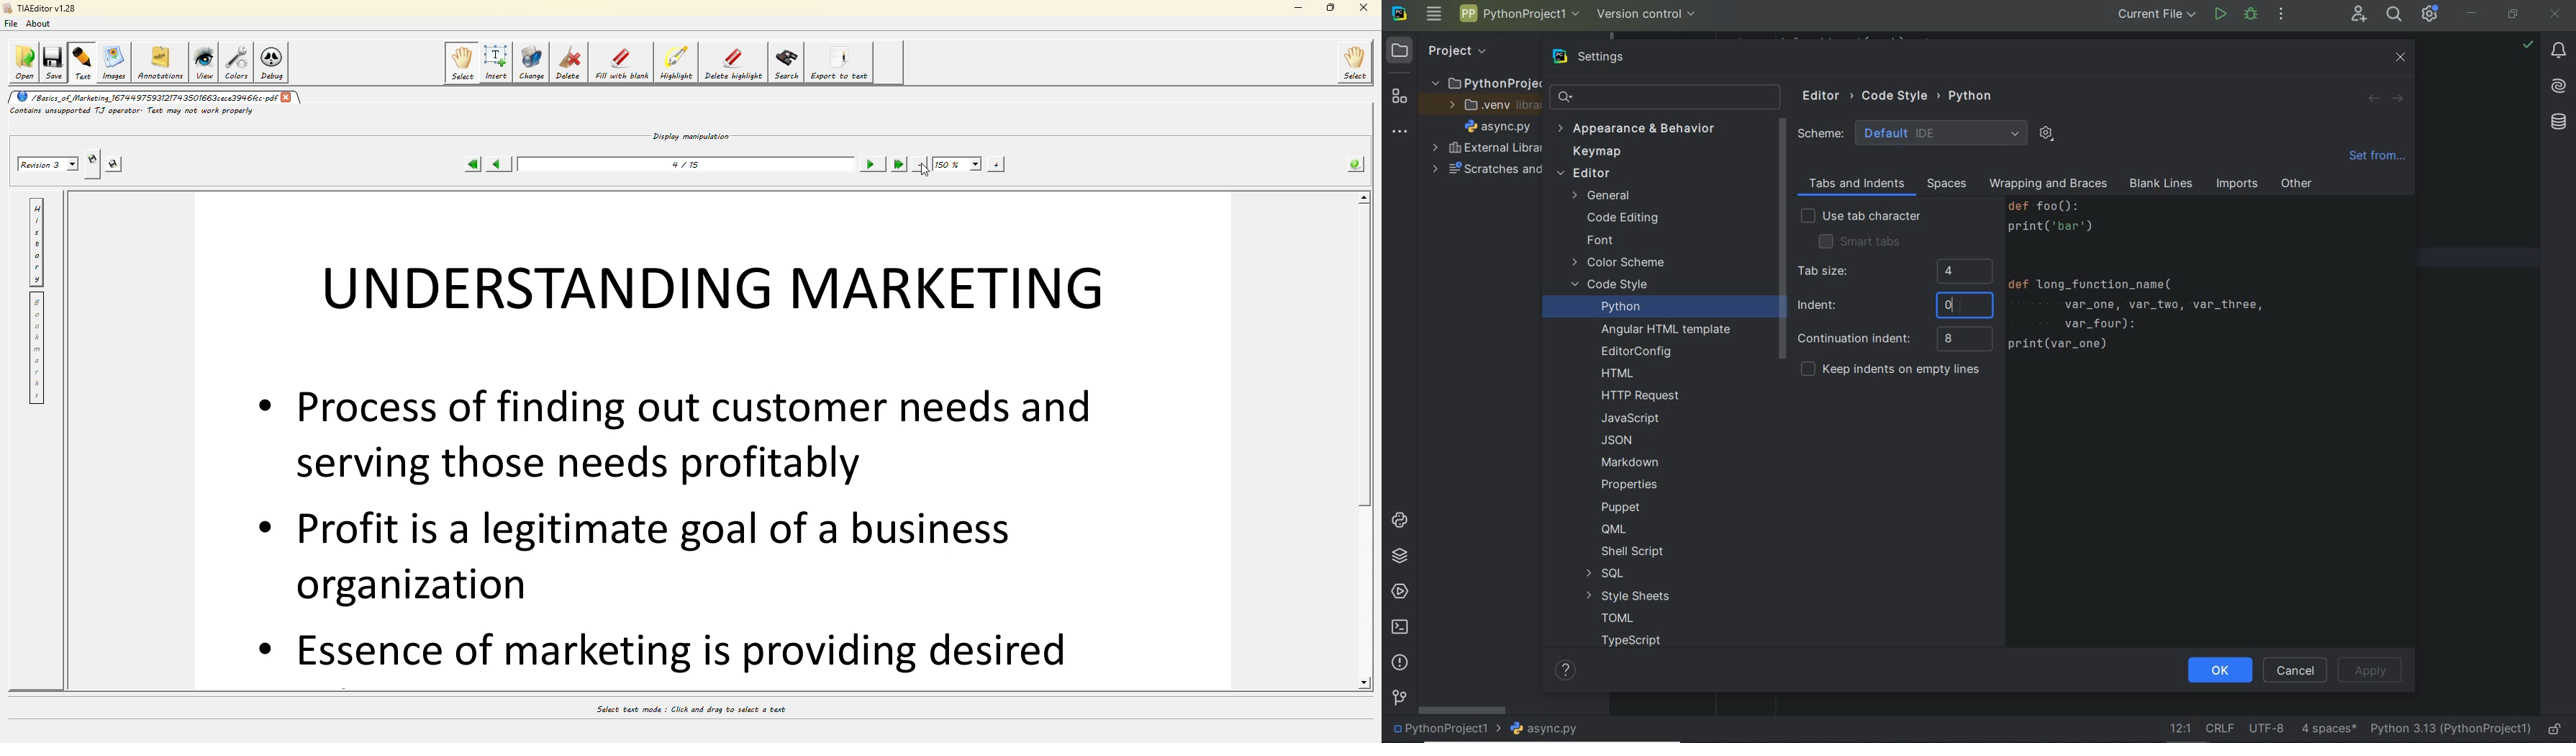 This screenshot has width=2576, height=756. What do you see at coordinates (786, 63) in the screenshot?
I see `search` at bounding box center [786, 63].